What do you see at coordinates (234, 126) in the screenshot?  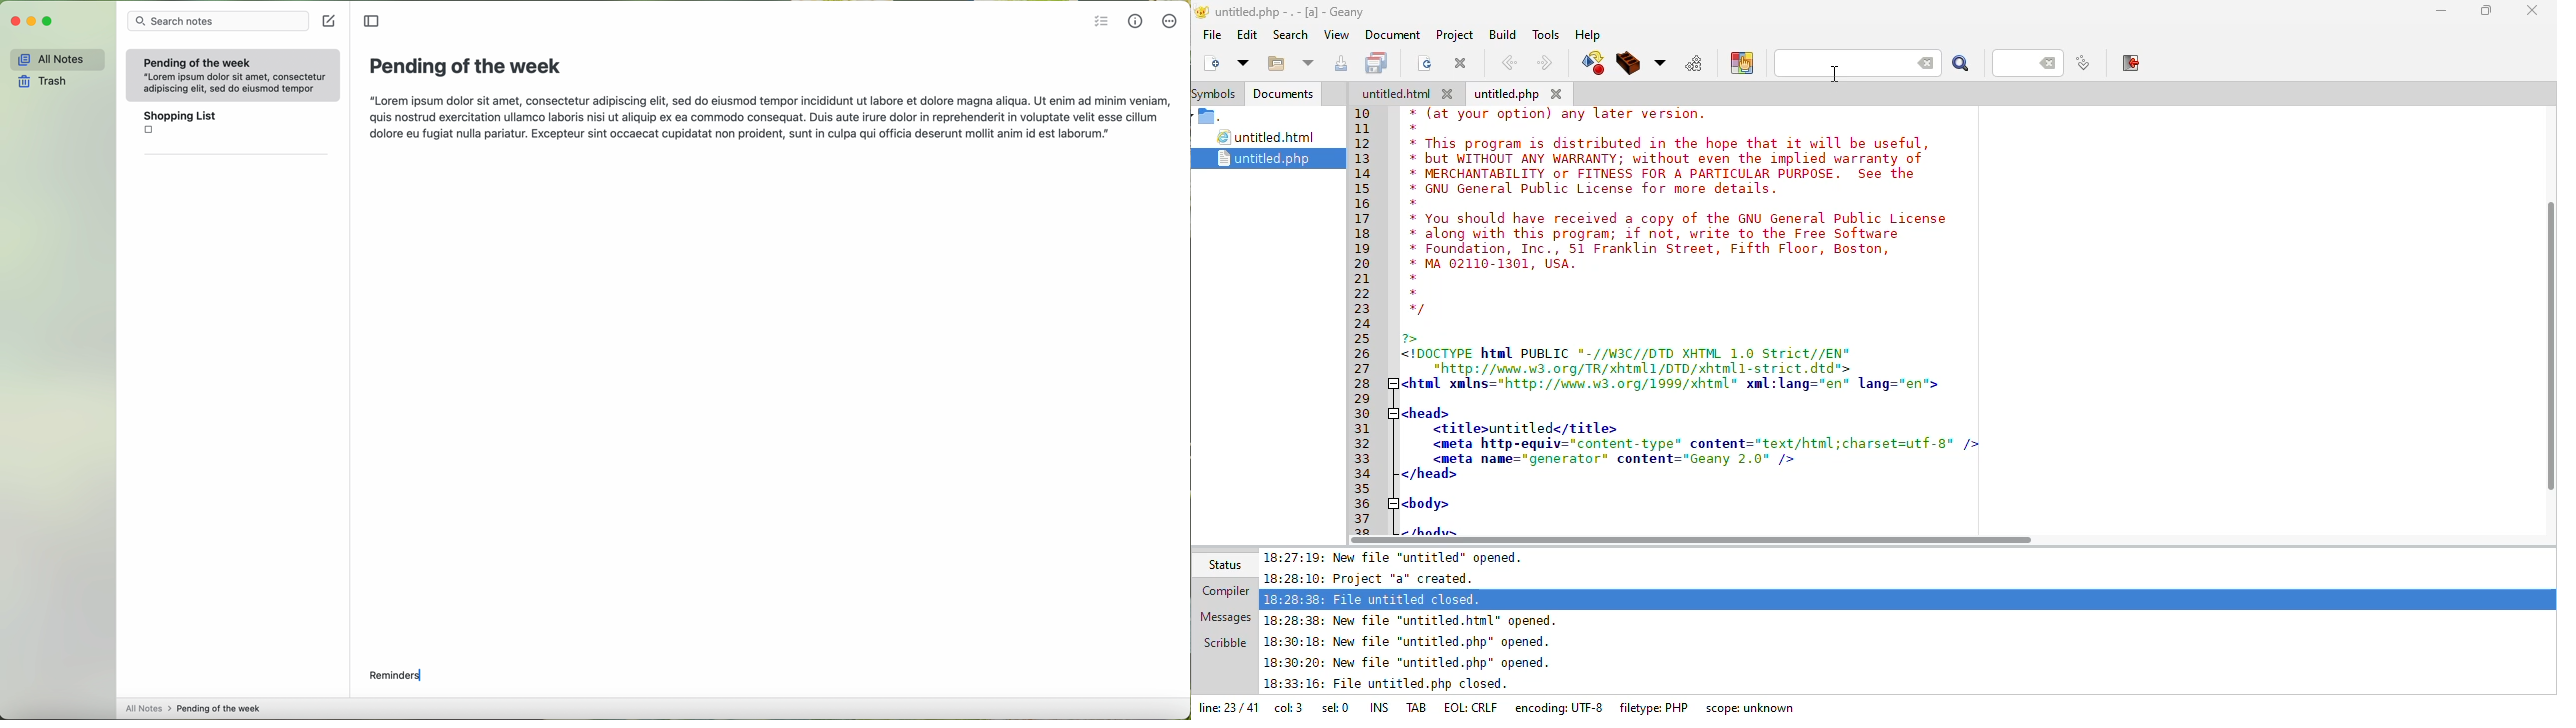 I see `shopping list` at bounding box center [234, 126].